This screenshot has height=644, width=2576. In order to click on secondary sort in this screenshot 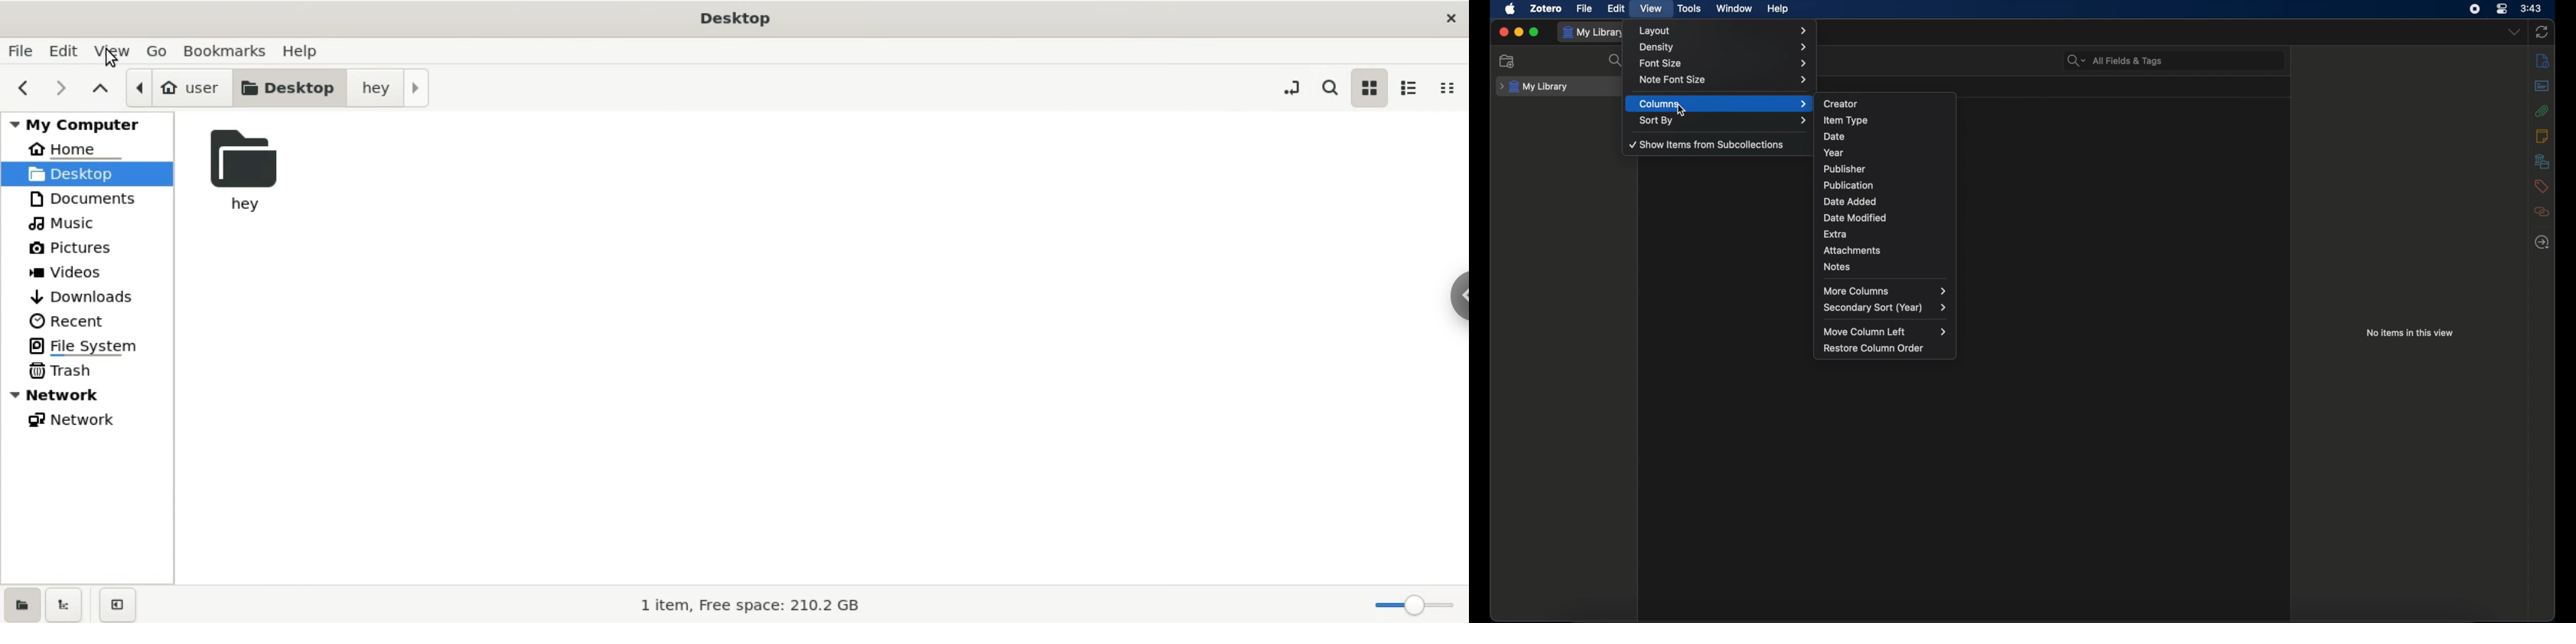, I will do `click(1887, 308)`.